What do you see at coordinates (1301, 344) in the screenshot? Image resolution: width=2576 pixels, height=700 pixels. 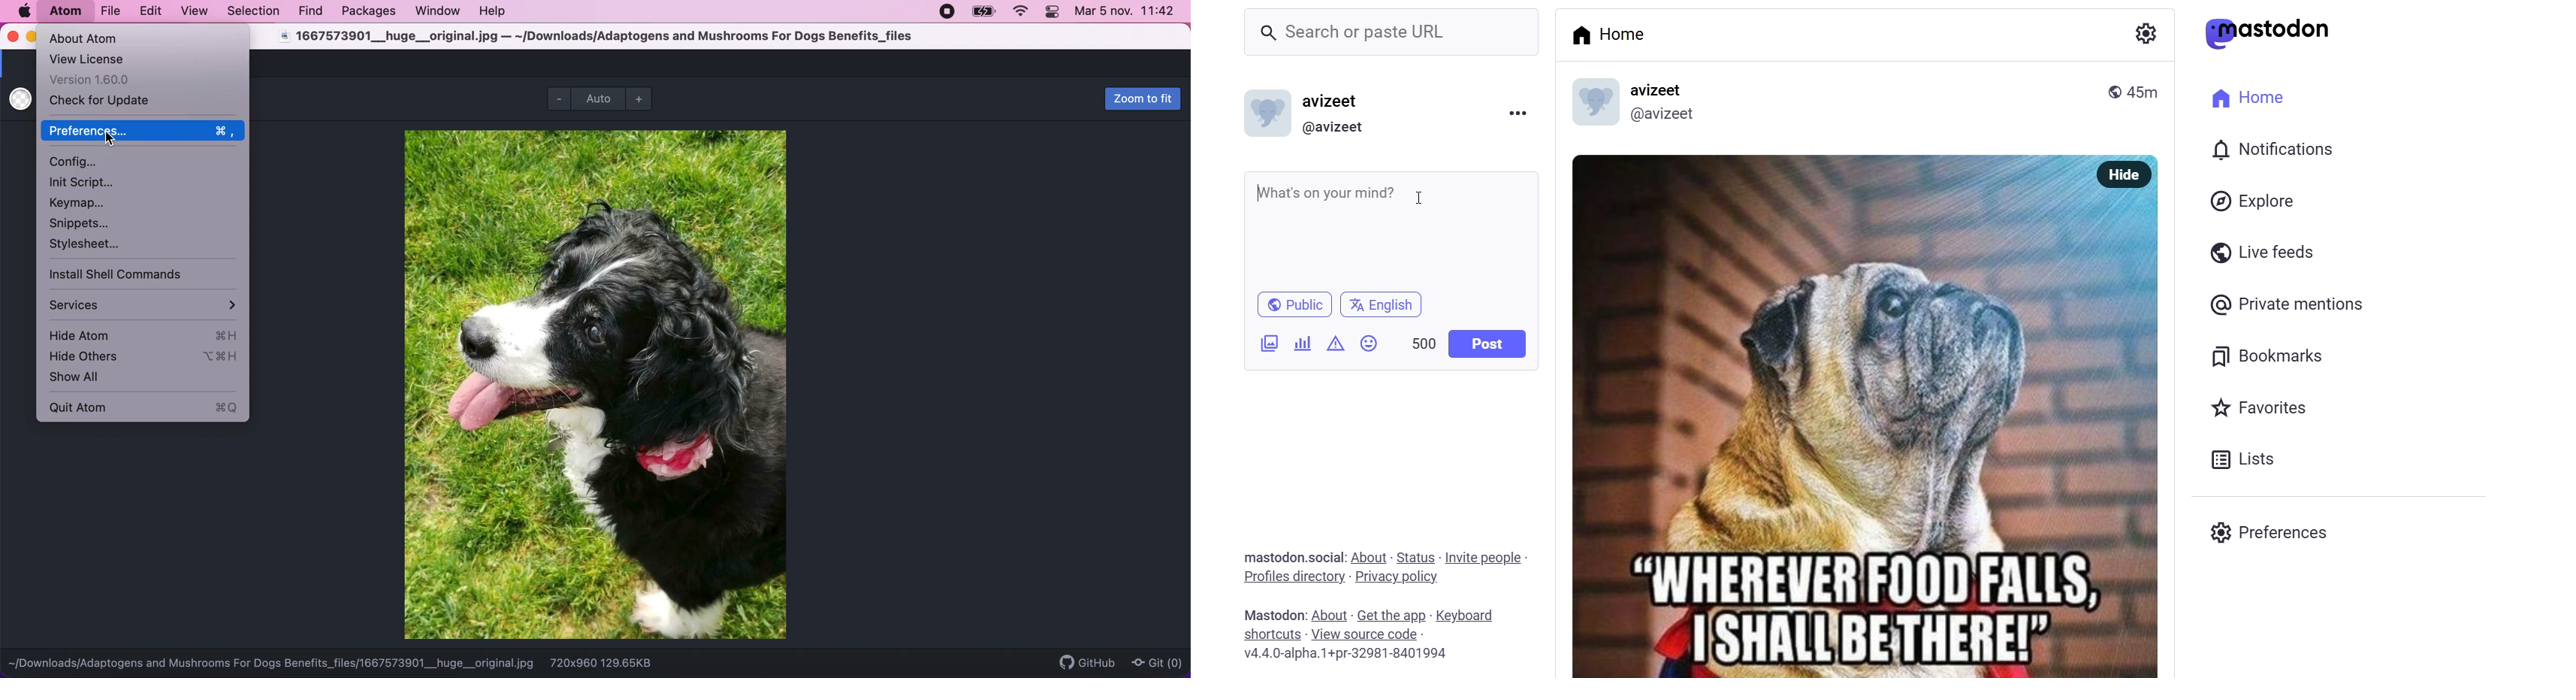 I see `poll` at bounding box center [1301, 344].